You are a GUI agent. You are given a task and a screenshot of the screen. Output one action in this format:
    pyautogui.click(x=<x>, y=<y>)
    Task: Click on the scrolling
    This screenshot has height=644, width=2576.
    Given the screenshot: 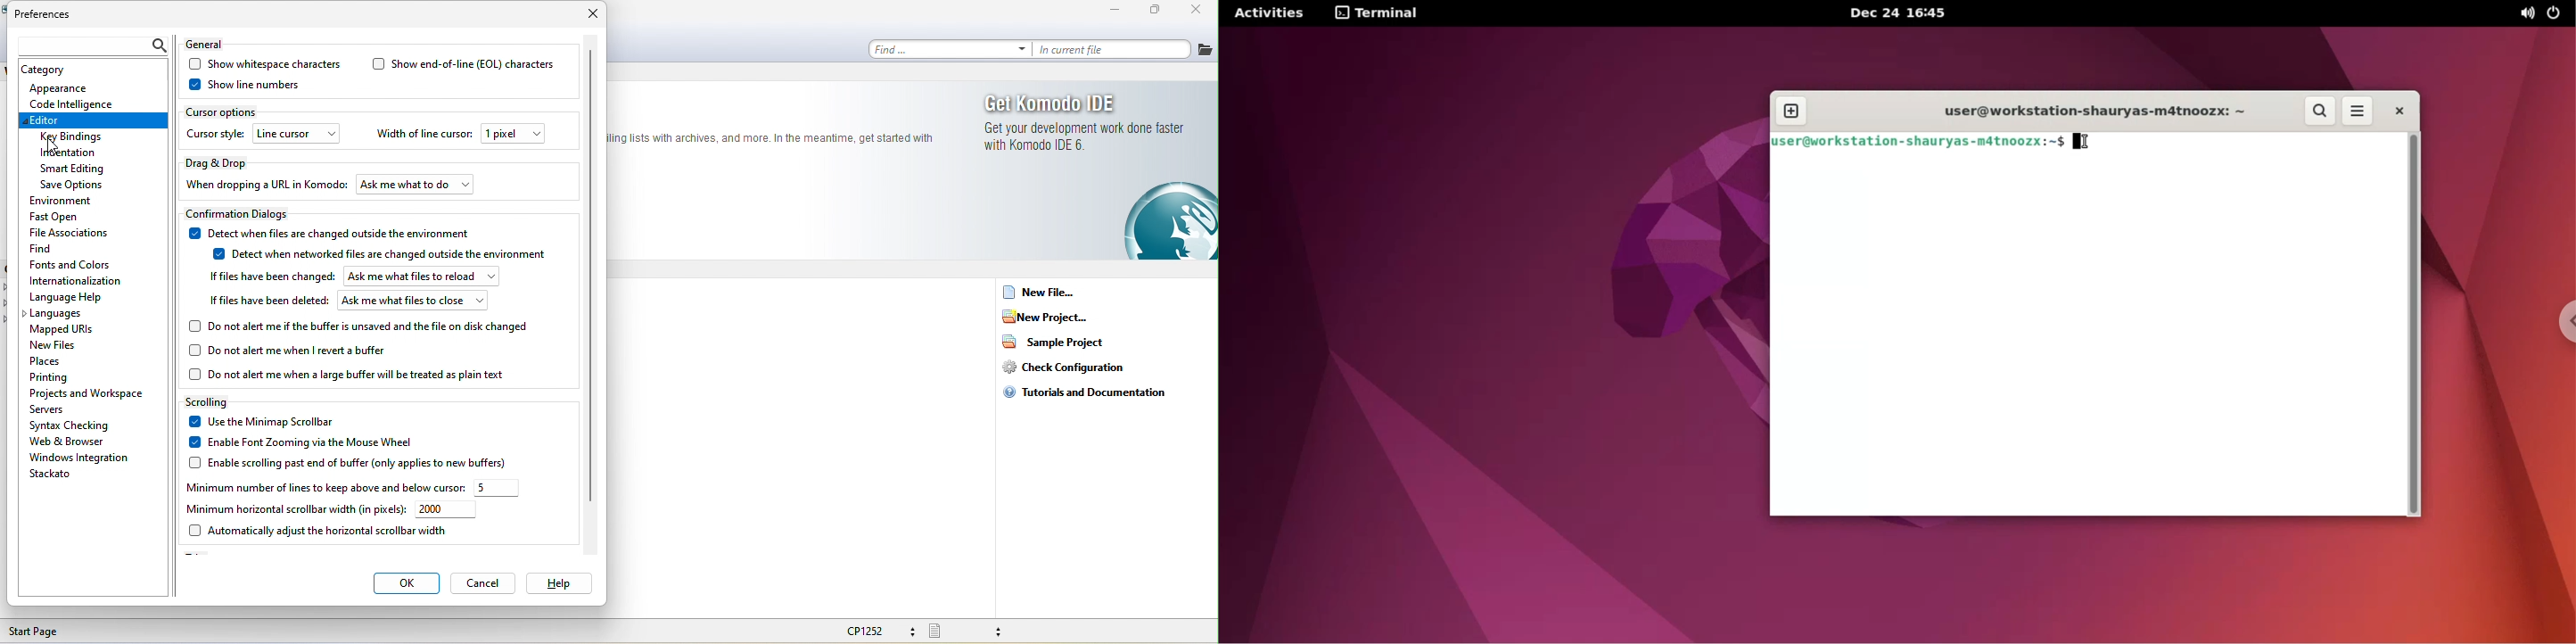 What is the action you would take?
    pyautogui.click(x=211, y=401)
    